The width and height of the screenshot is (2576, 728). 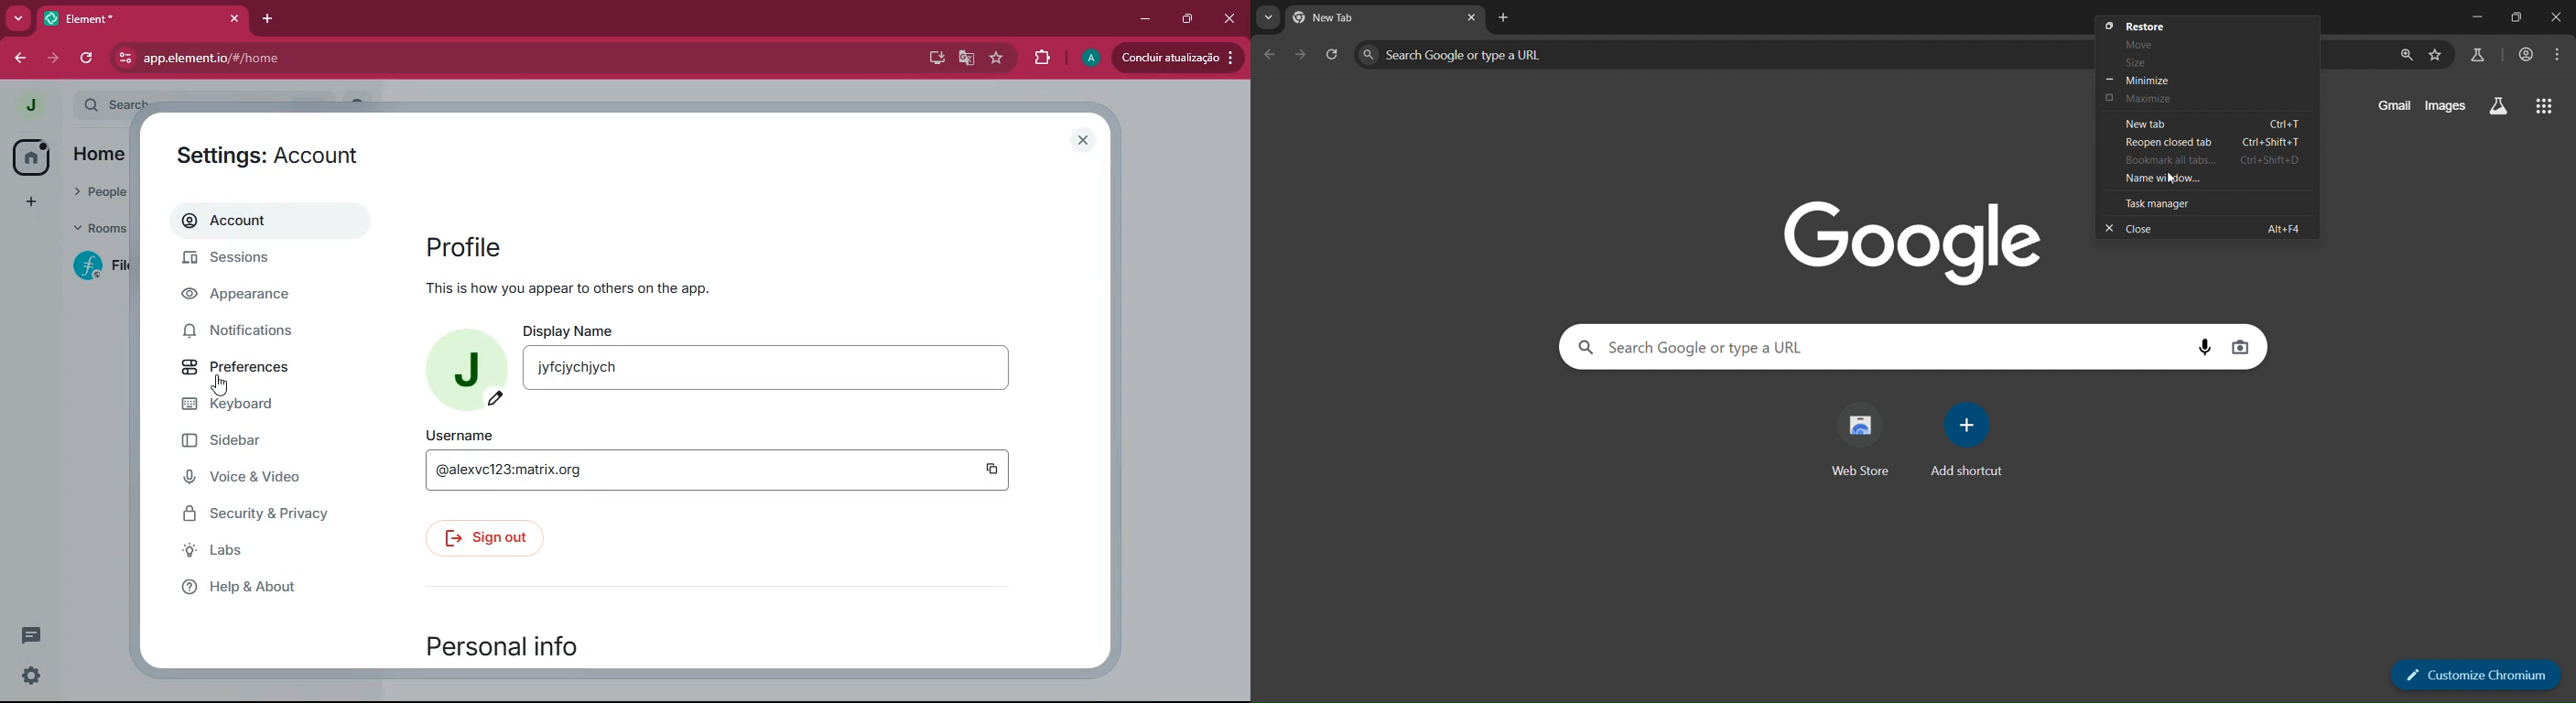 What do you see at coordinates (257, 478) in the screenshot?
I see `voice & video` at bounding box center [257, 478].